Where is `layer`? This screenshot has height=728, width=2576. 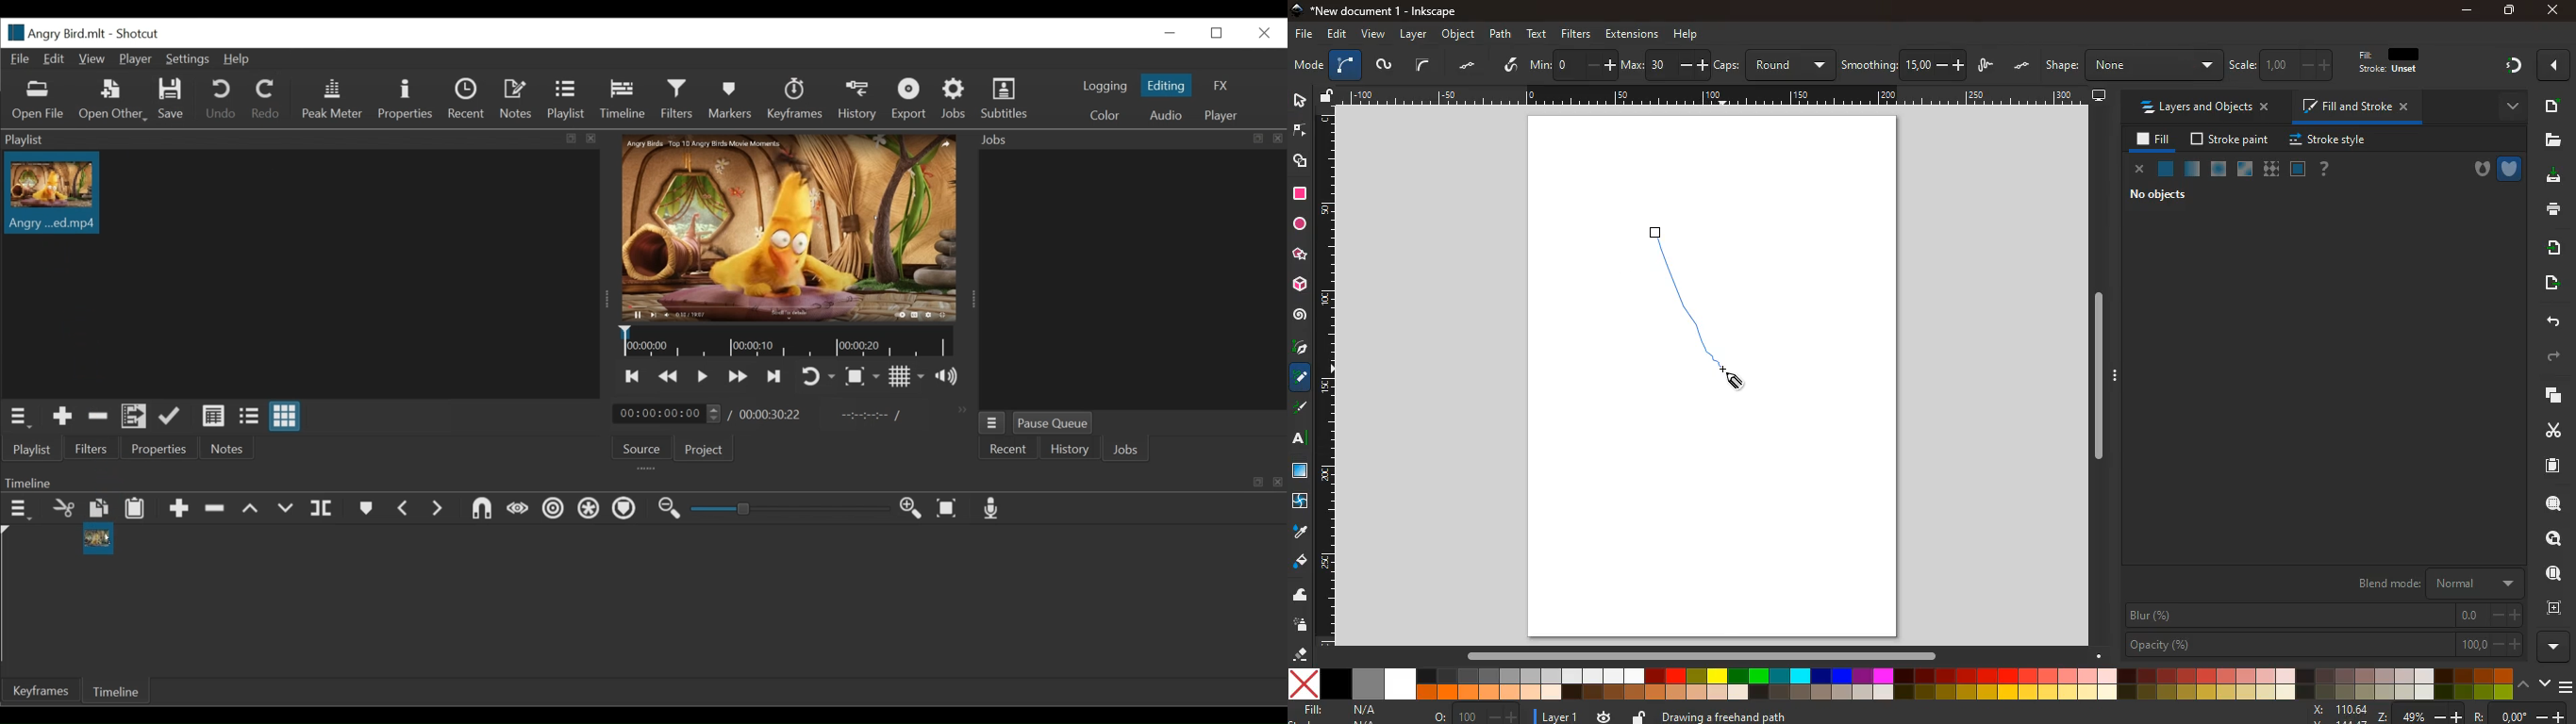 layer is located at coordinates (1416, 35).